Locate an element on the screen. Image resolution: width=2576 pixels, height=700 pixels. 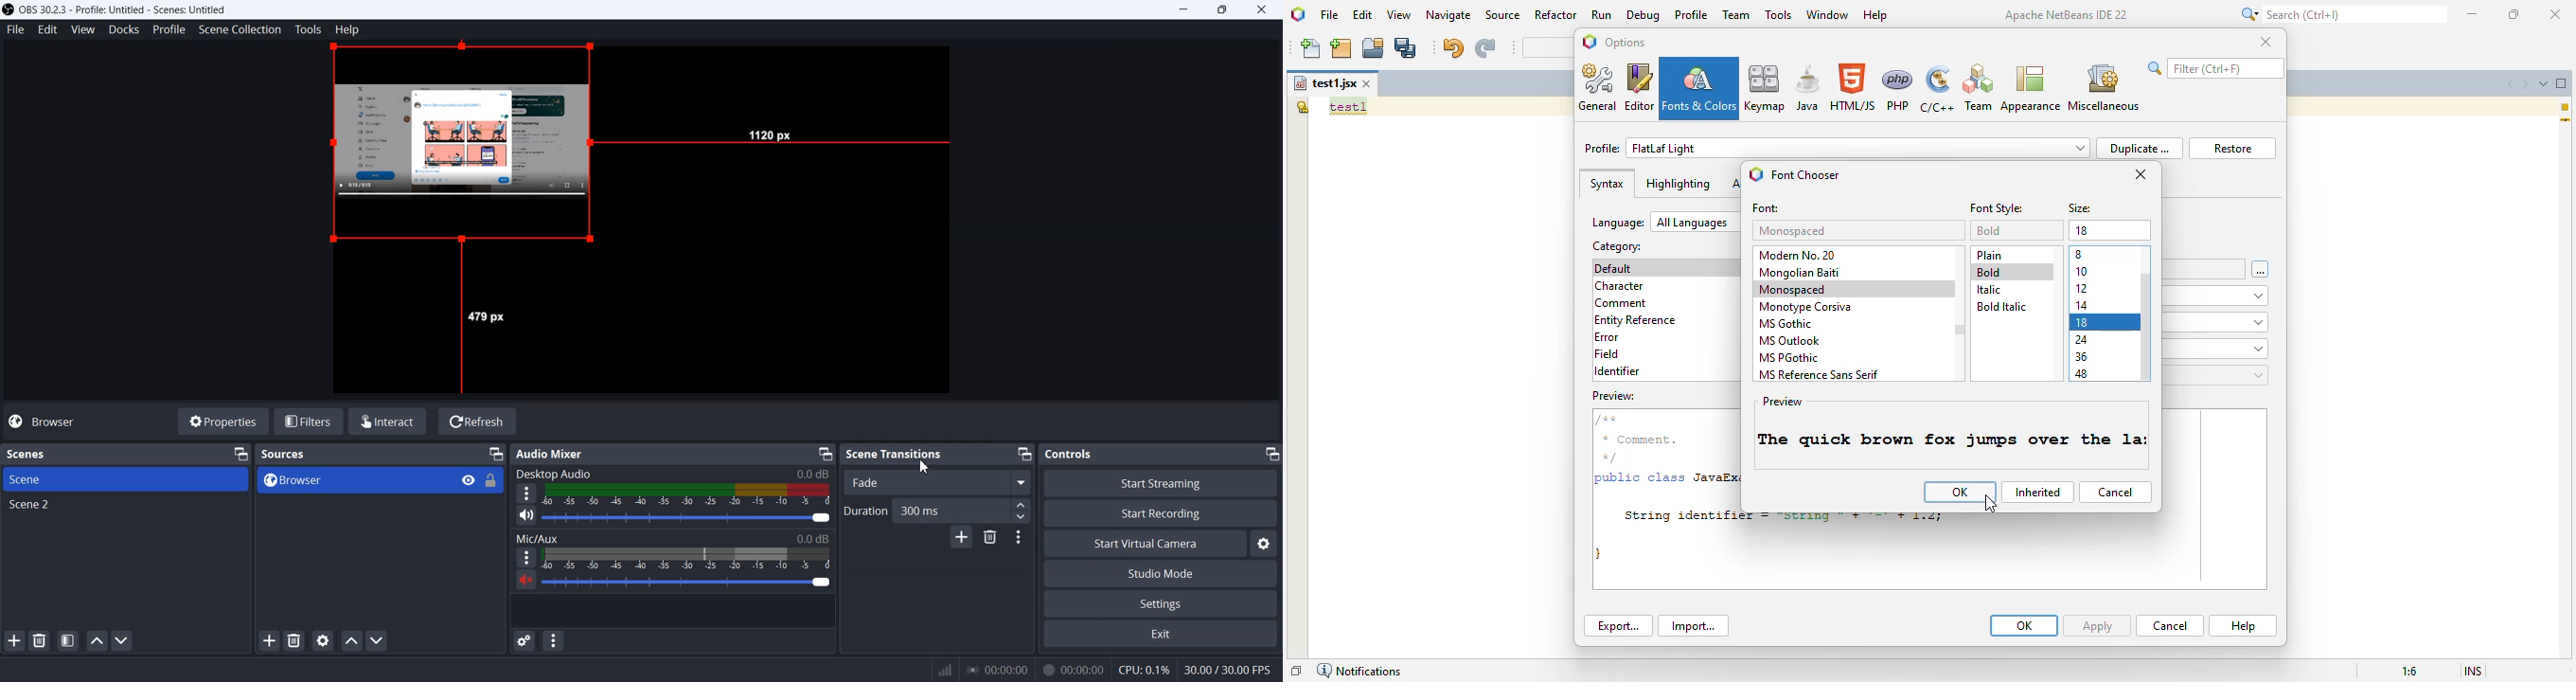
java is located at coordinates (1807, 88).